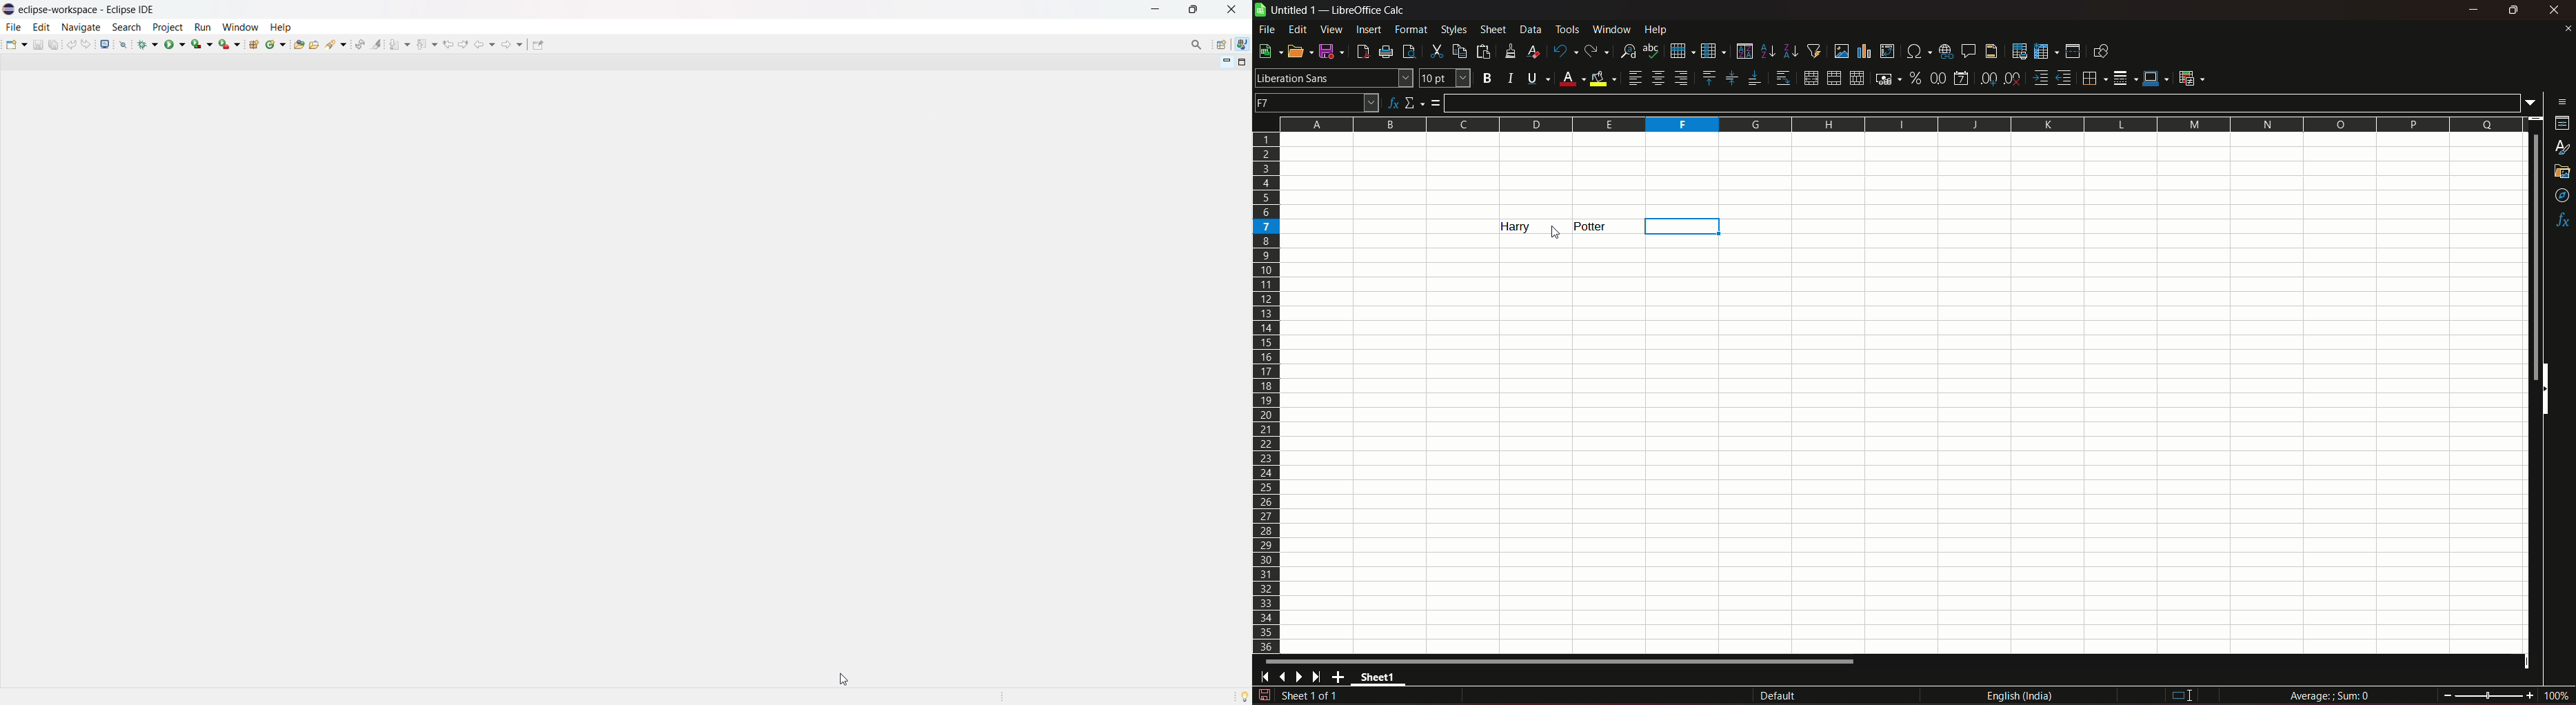  Describe the element at coordinates (1362, 50) in the screenshot. I see `export directly as PDF` at that location.